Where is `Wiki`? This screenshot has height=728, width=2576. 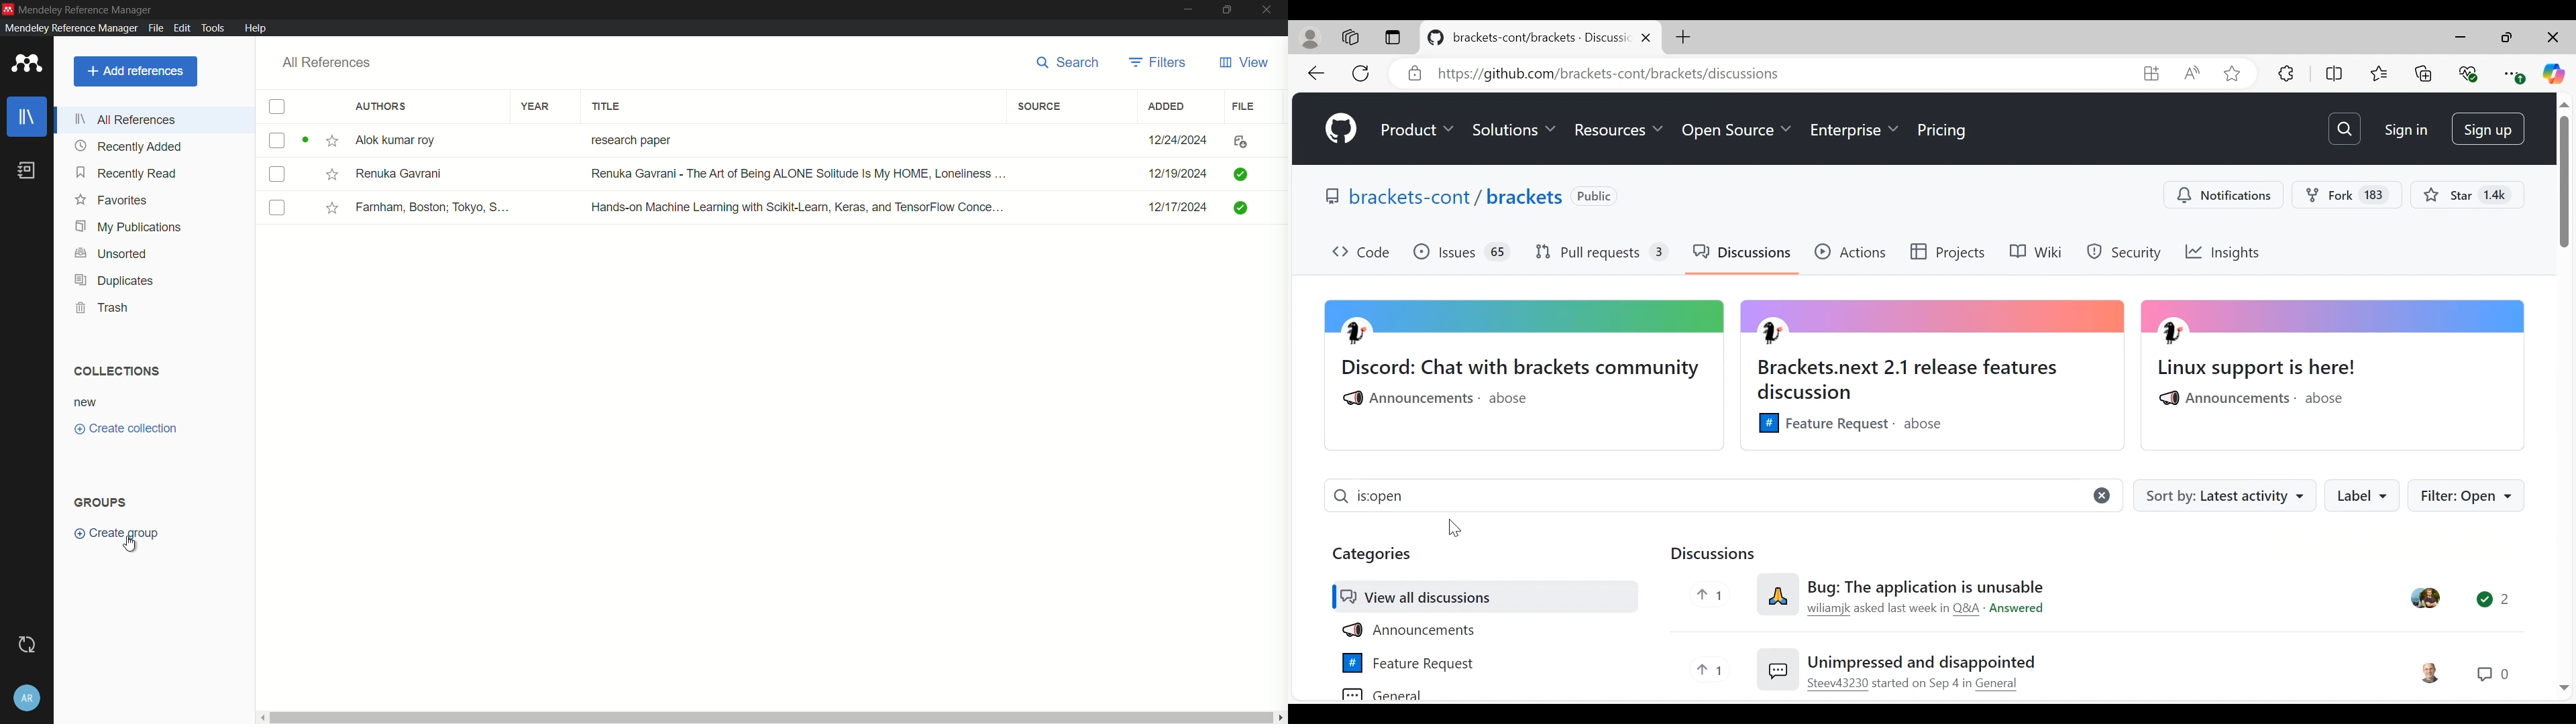
Wiki is located at coordinates (2039, 252).